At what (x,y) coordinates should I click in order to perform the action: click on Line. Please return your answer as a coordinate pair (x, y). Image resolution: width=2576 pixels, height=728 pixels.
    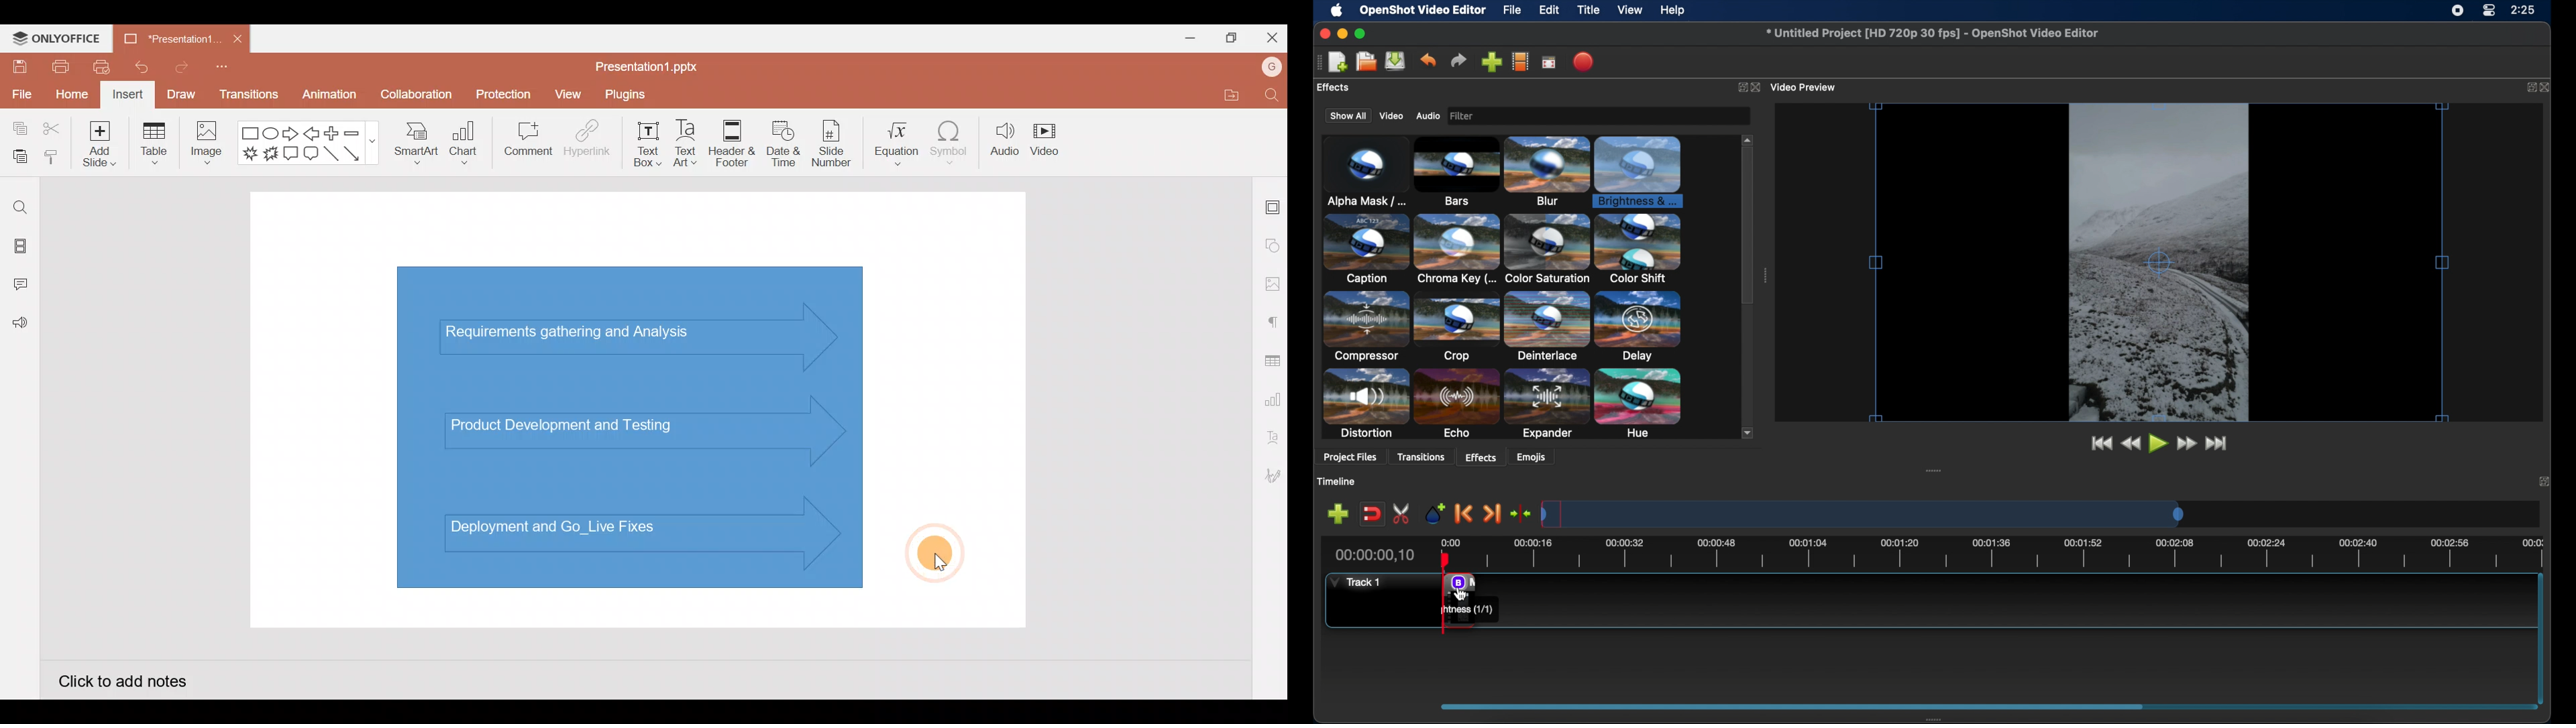
    Looking at the image, I should click on (333, 158).